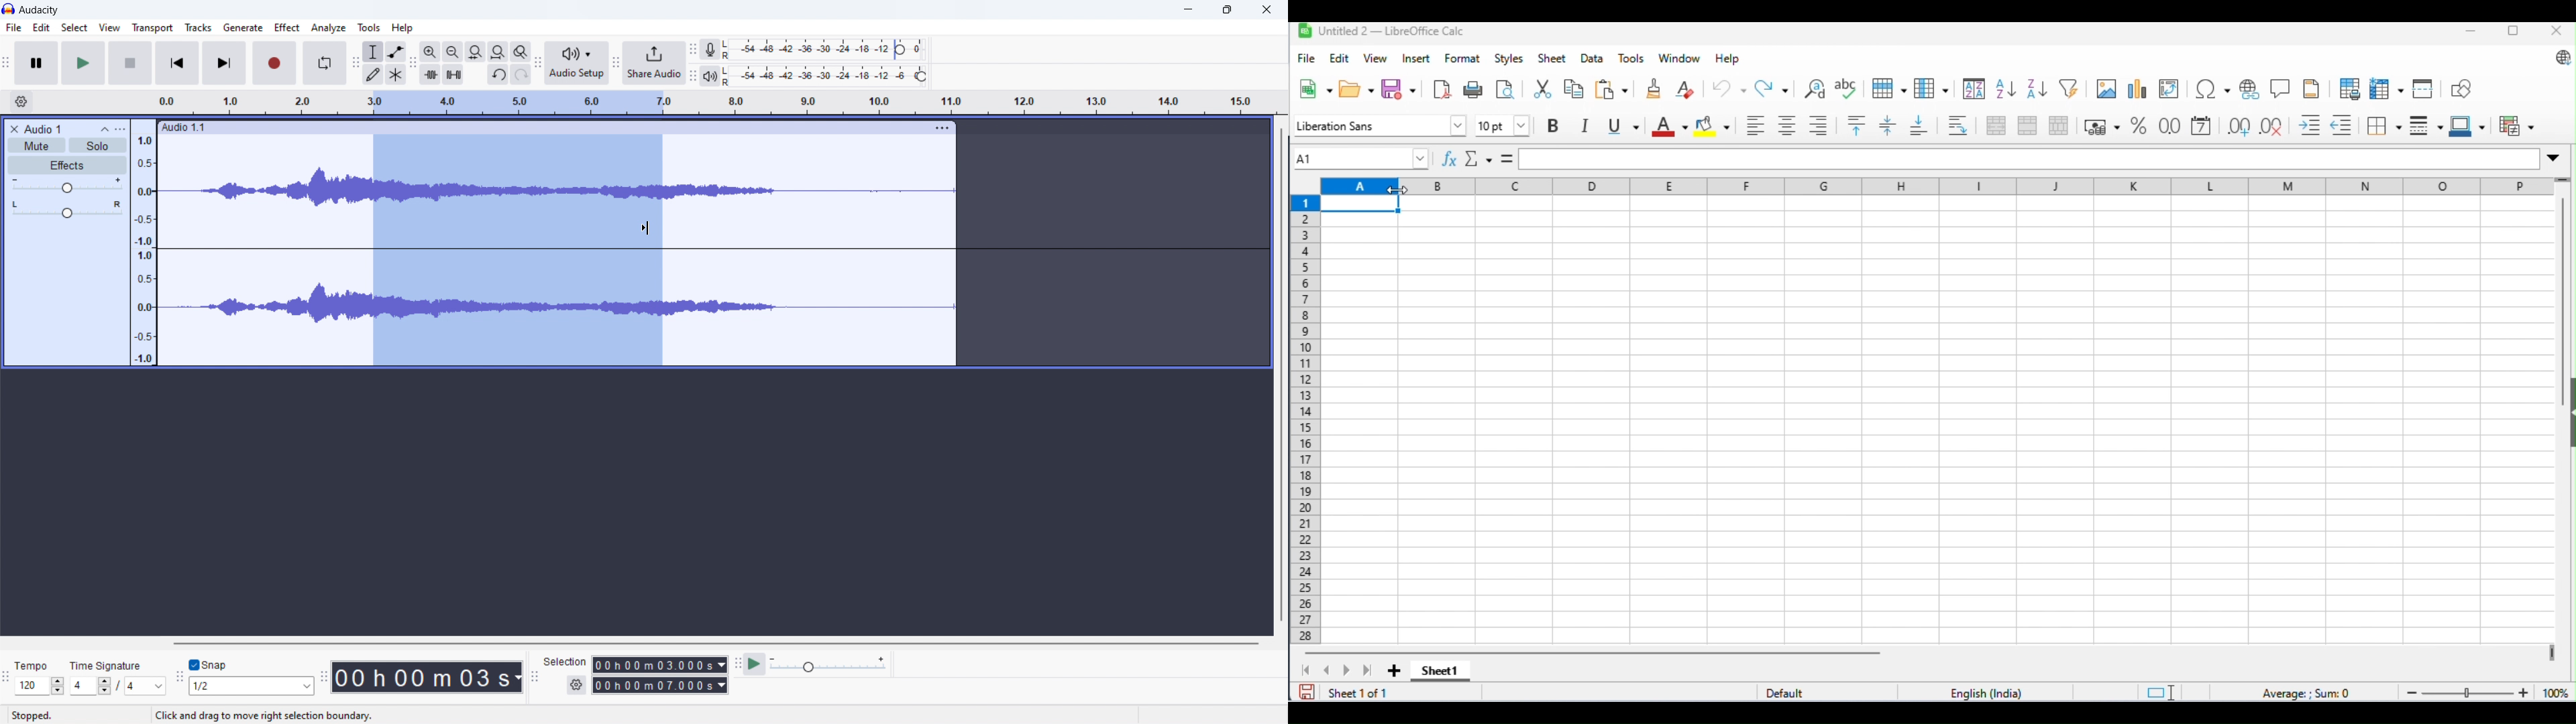 This screenshot has width=2576, height=728. Describe the element at coordinates (106, 666) in the screenshot. I see `time signature` at that location.